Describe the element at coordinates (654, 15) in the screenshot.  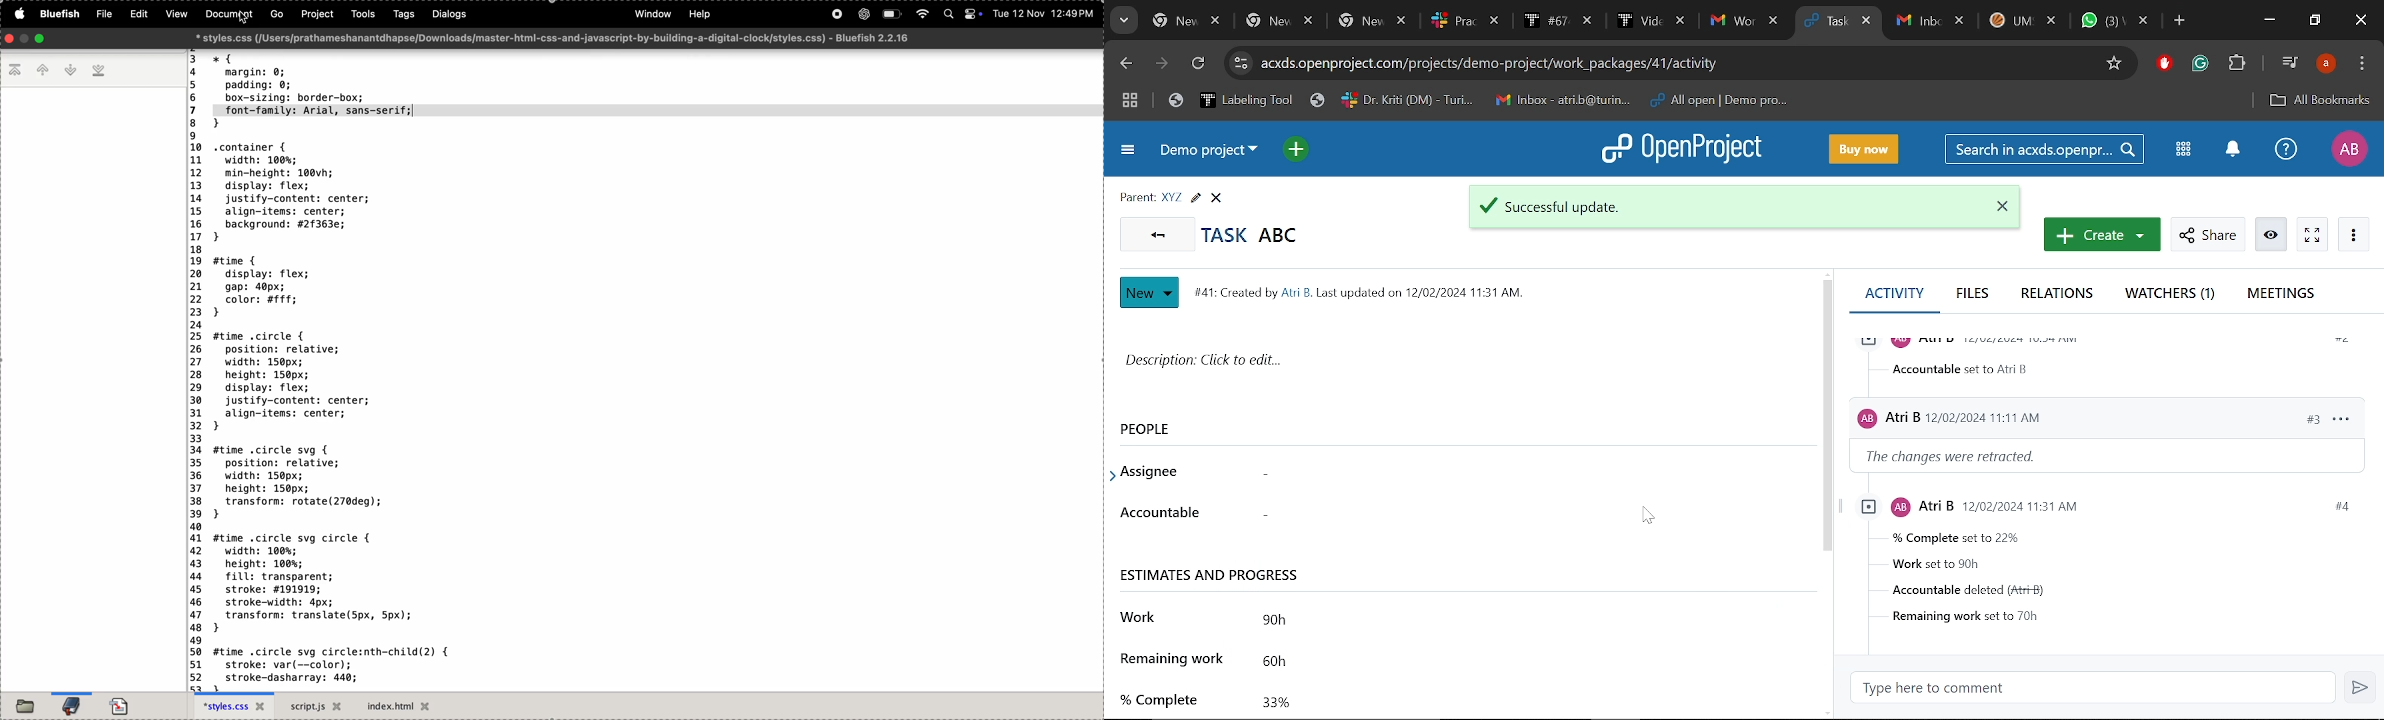
I see `window` at that location.